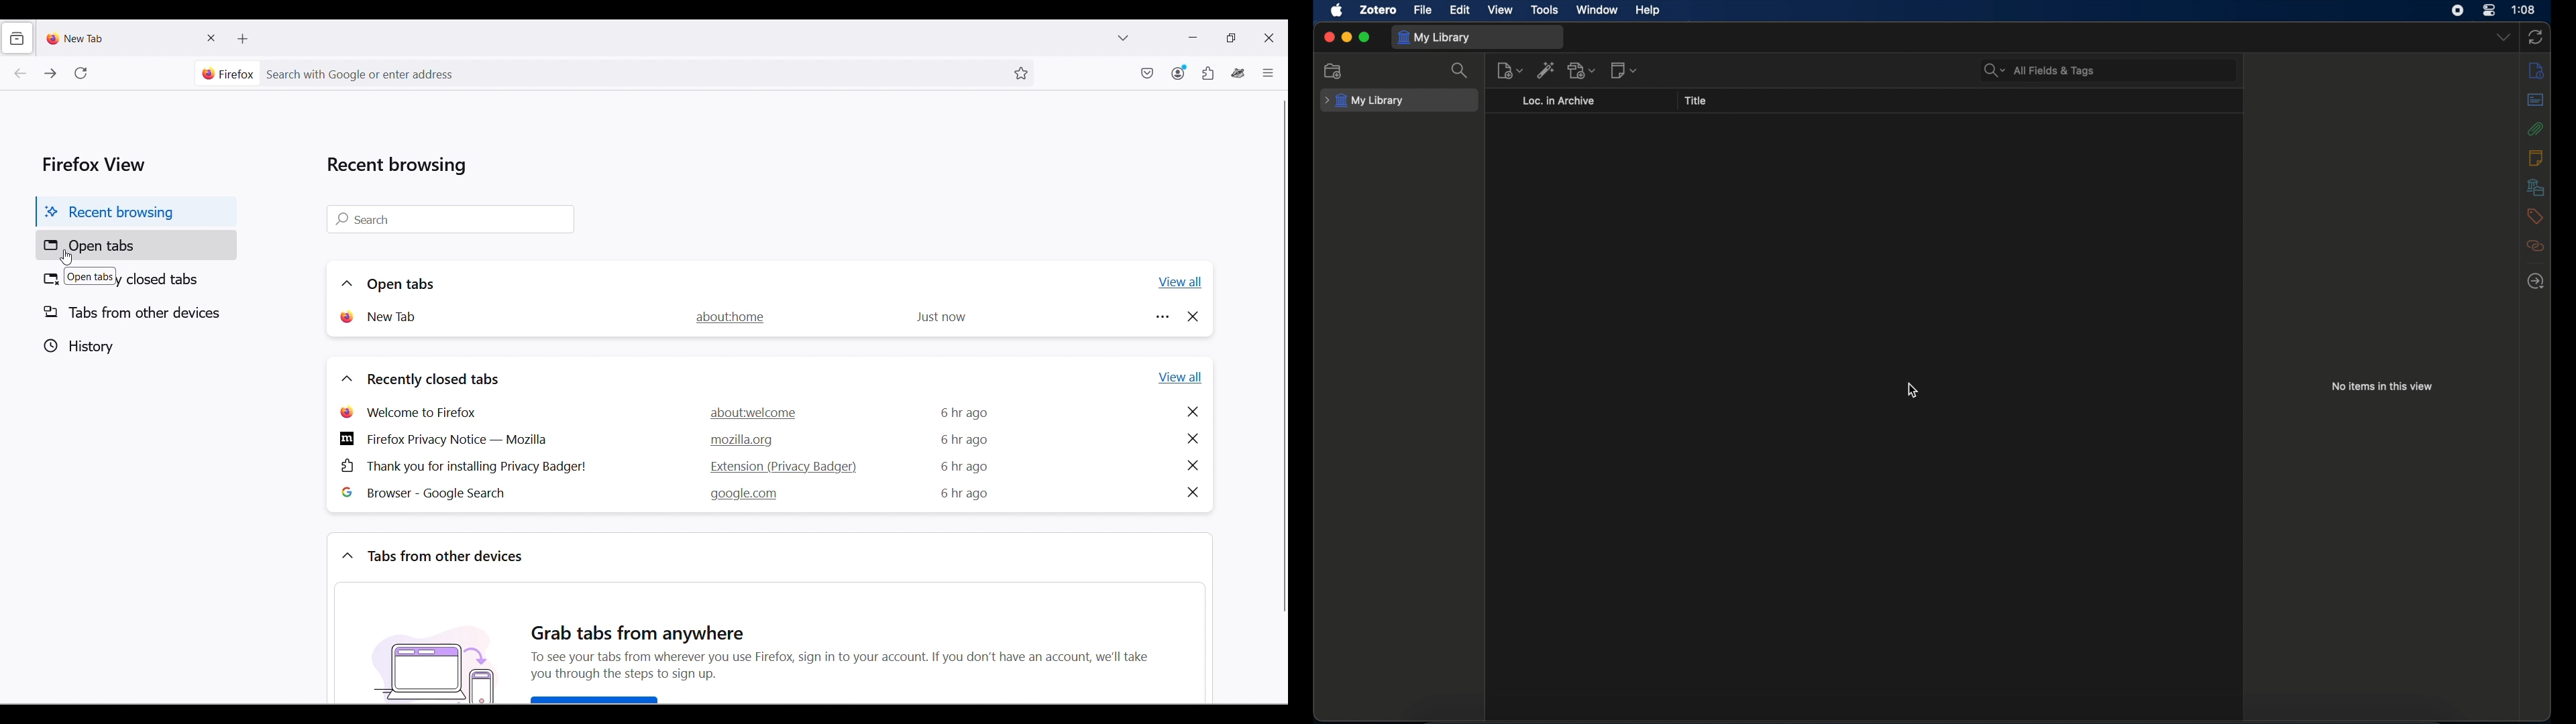 The width and height of the screenshot is (2576, 728). I want to click on Name of tab, so click(394, 316).